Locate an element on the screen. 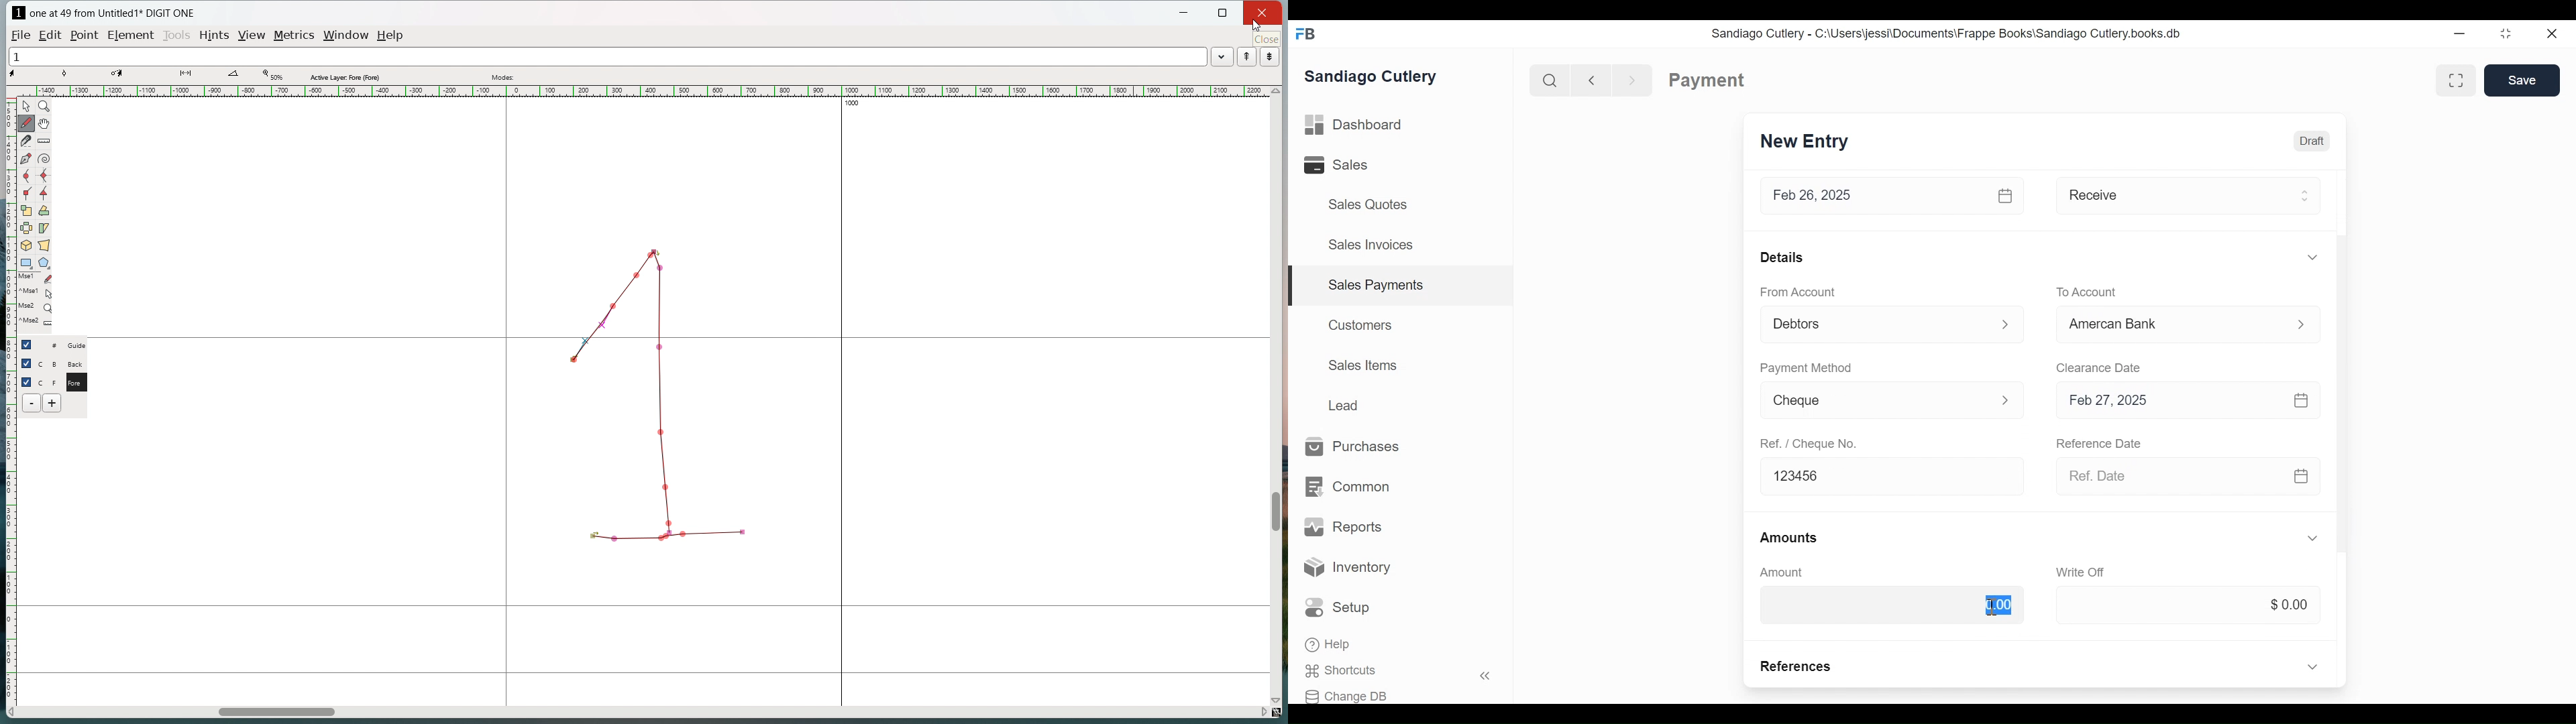  Details is located at coordinates (1782, 257).